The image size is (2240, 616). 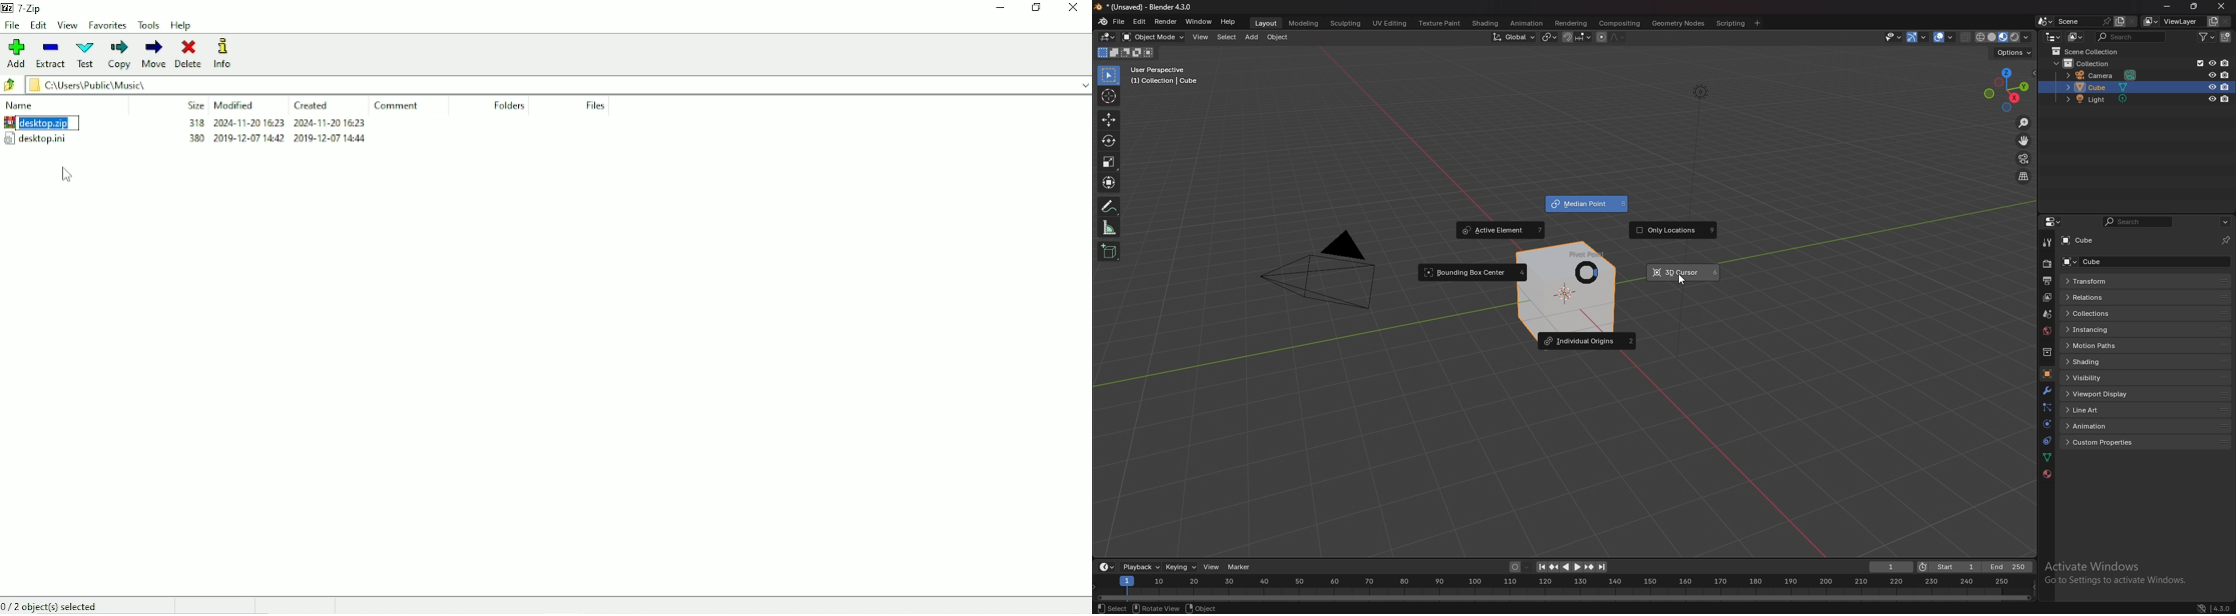 What do you see at coordinates (2105, 330) in the screenshot?
I see `instancing` at bounding box center [2105, 330].